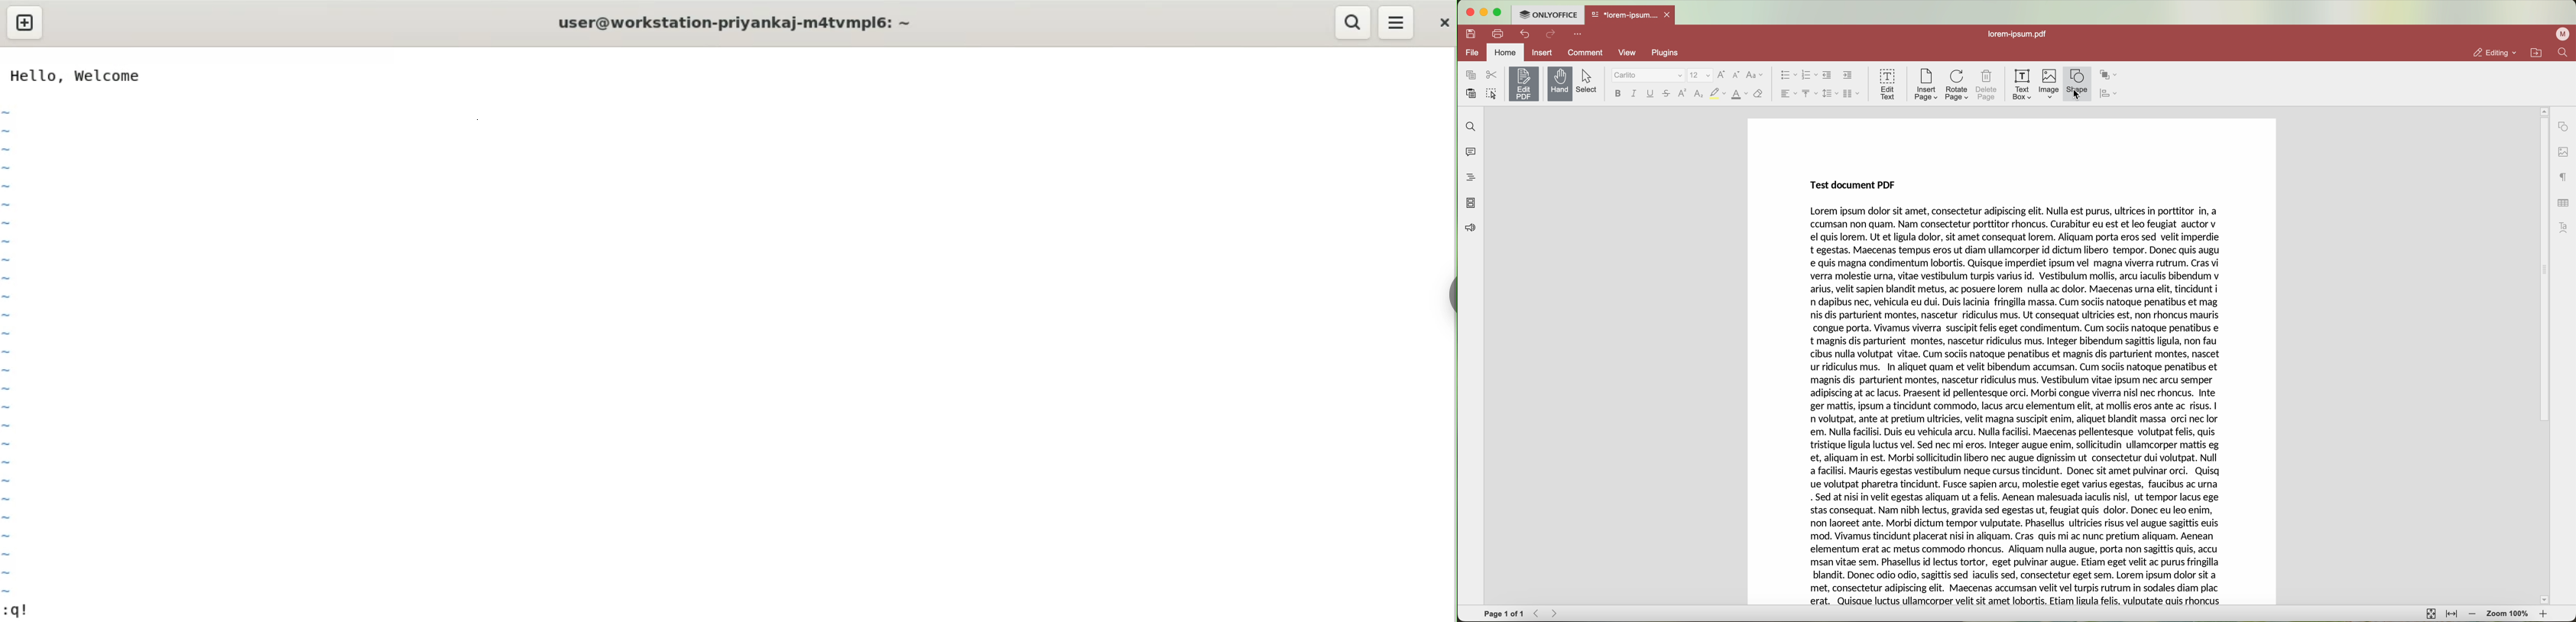  I want to click on hello, welcome, so click(75, 75).